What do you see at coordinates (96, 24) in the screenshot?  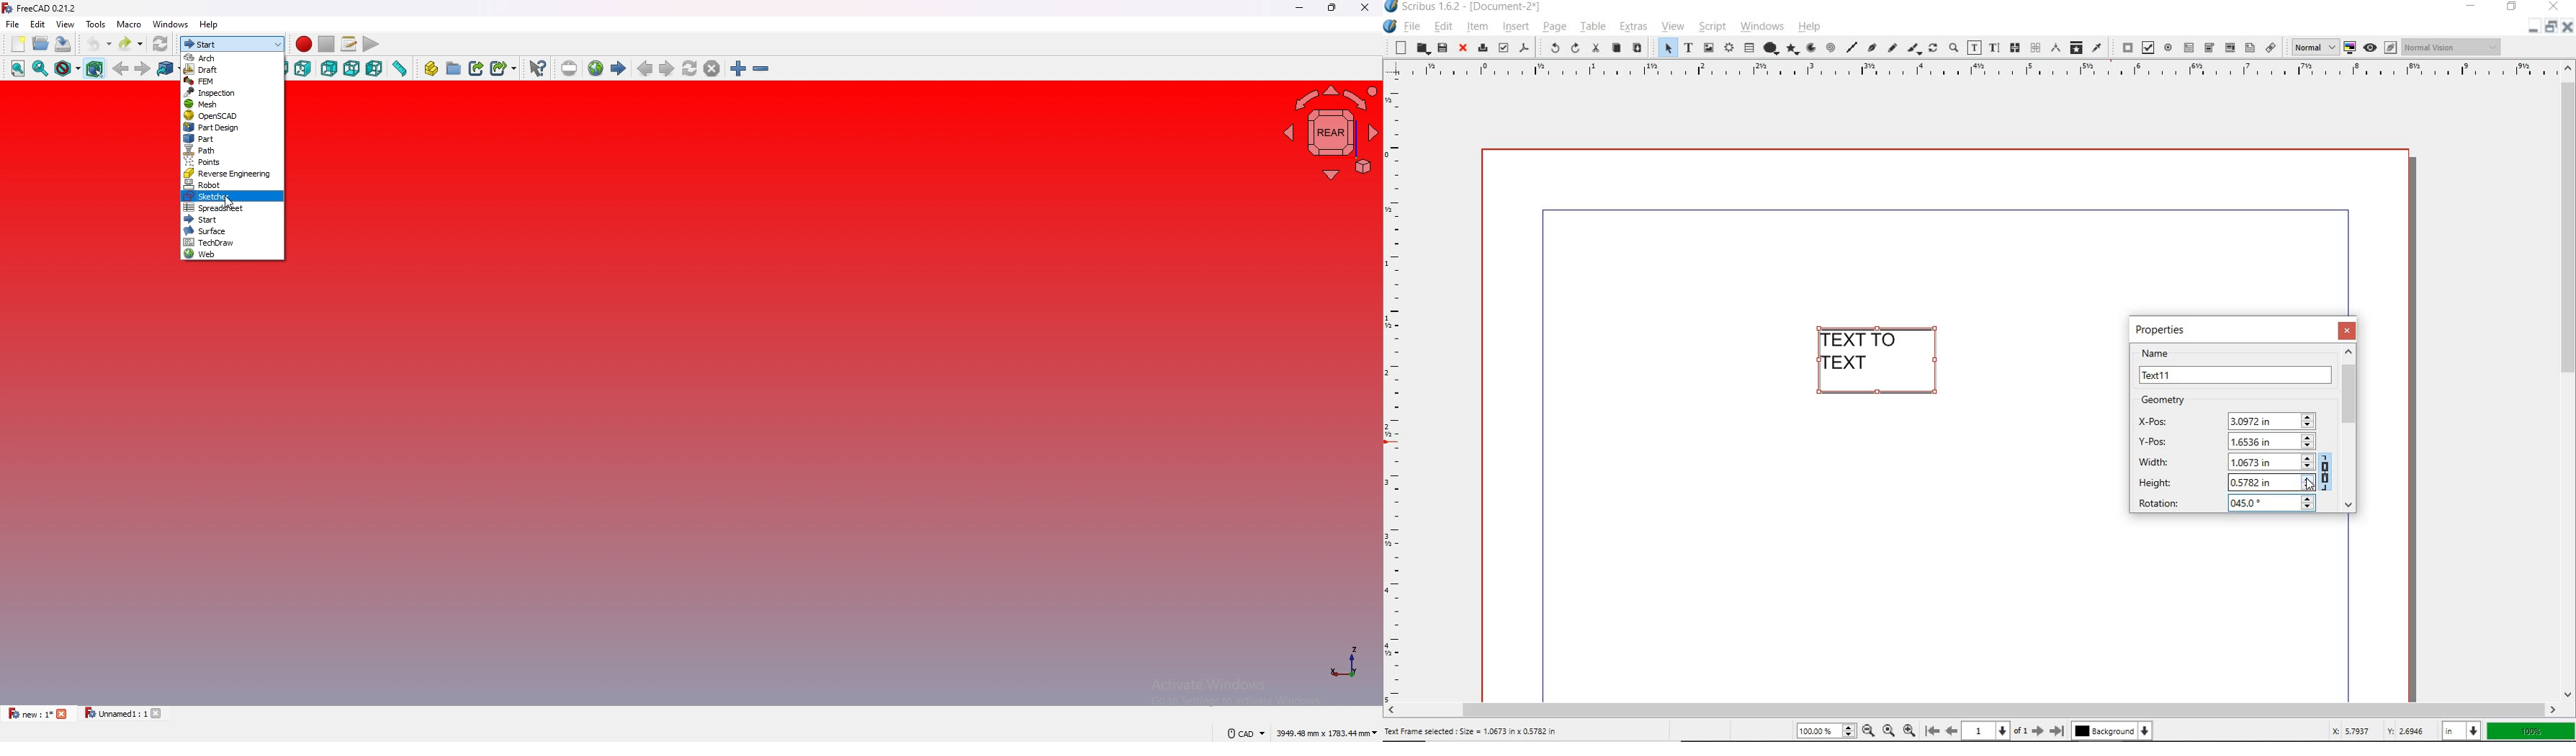 I see `tools` at bounding box center [96, 24].